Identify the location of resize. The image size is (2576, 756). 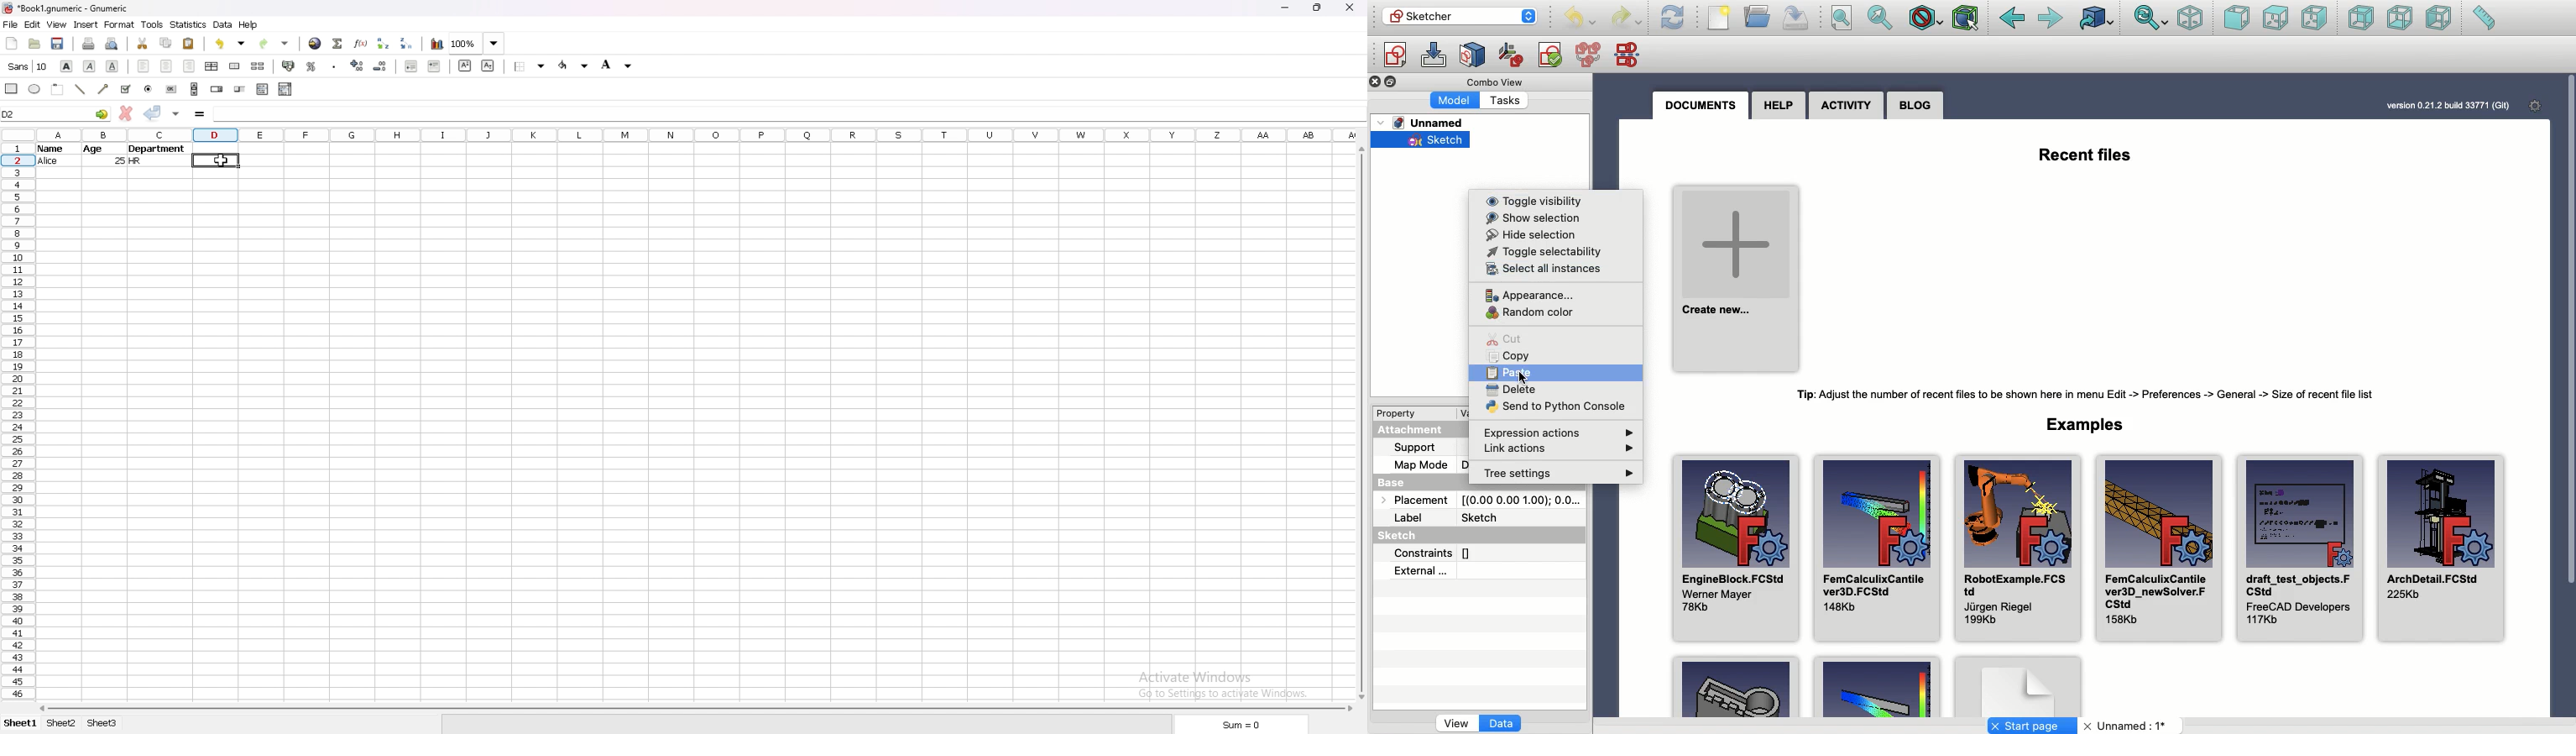
(1315, 8).